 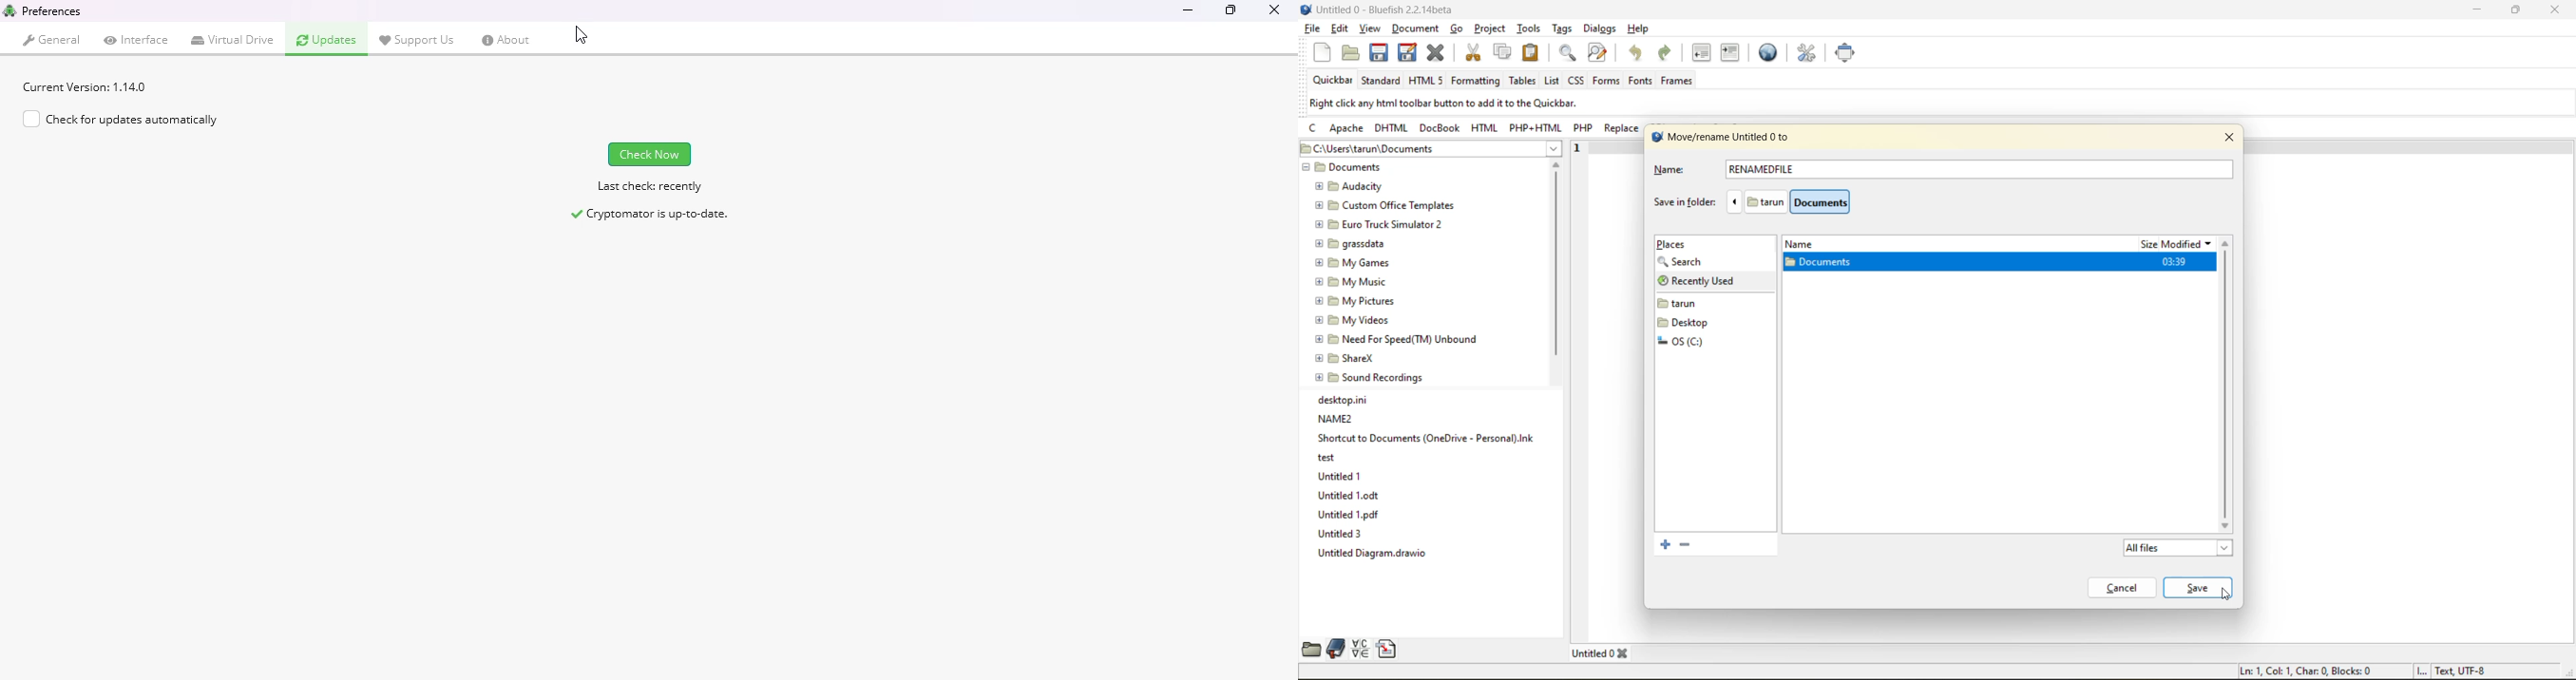 What do you see at coordinates (2229, 595) in the screenshot?
I see `cursor` at bounding box center [2229, 595].